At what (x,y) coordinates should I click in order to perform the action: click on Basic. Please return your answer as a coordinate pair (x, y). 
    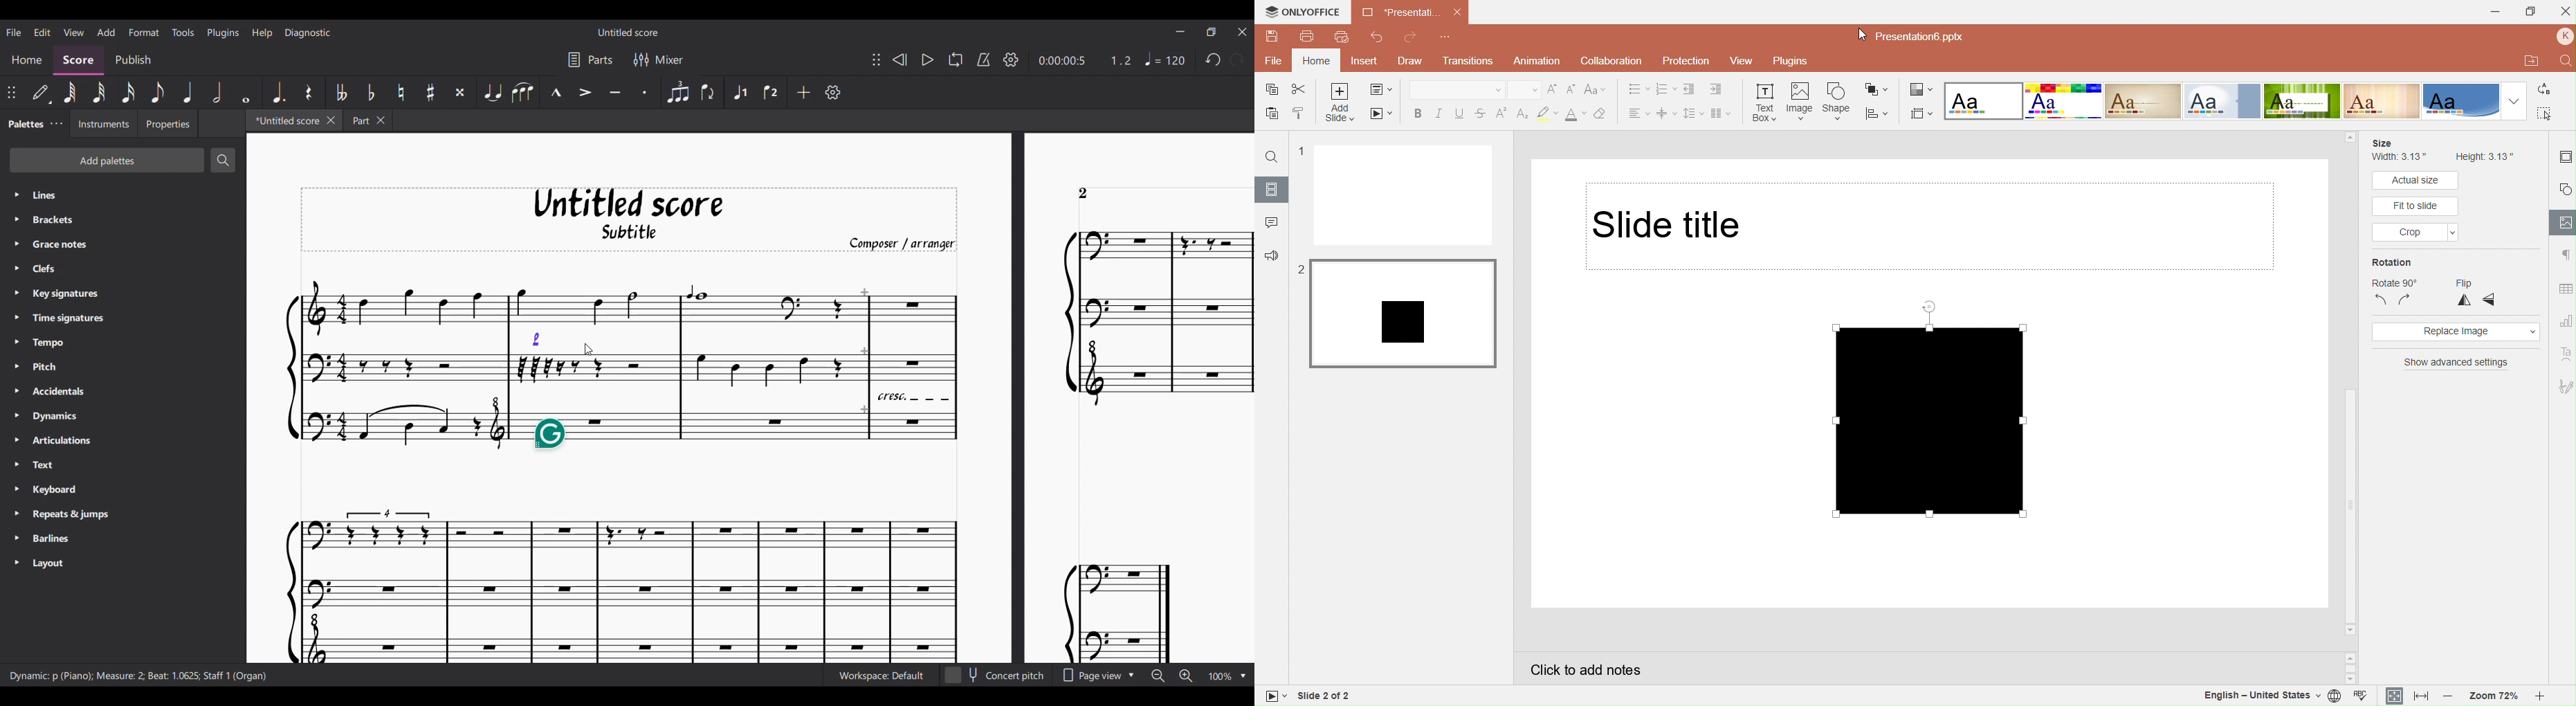
    Looking at the image, I should click on (2064, 100).